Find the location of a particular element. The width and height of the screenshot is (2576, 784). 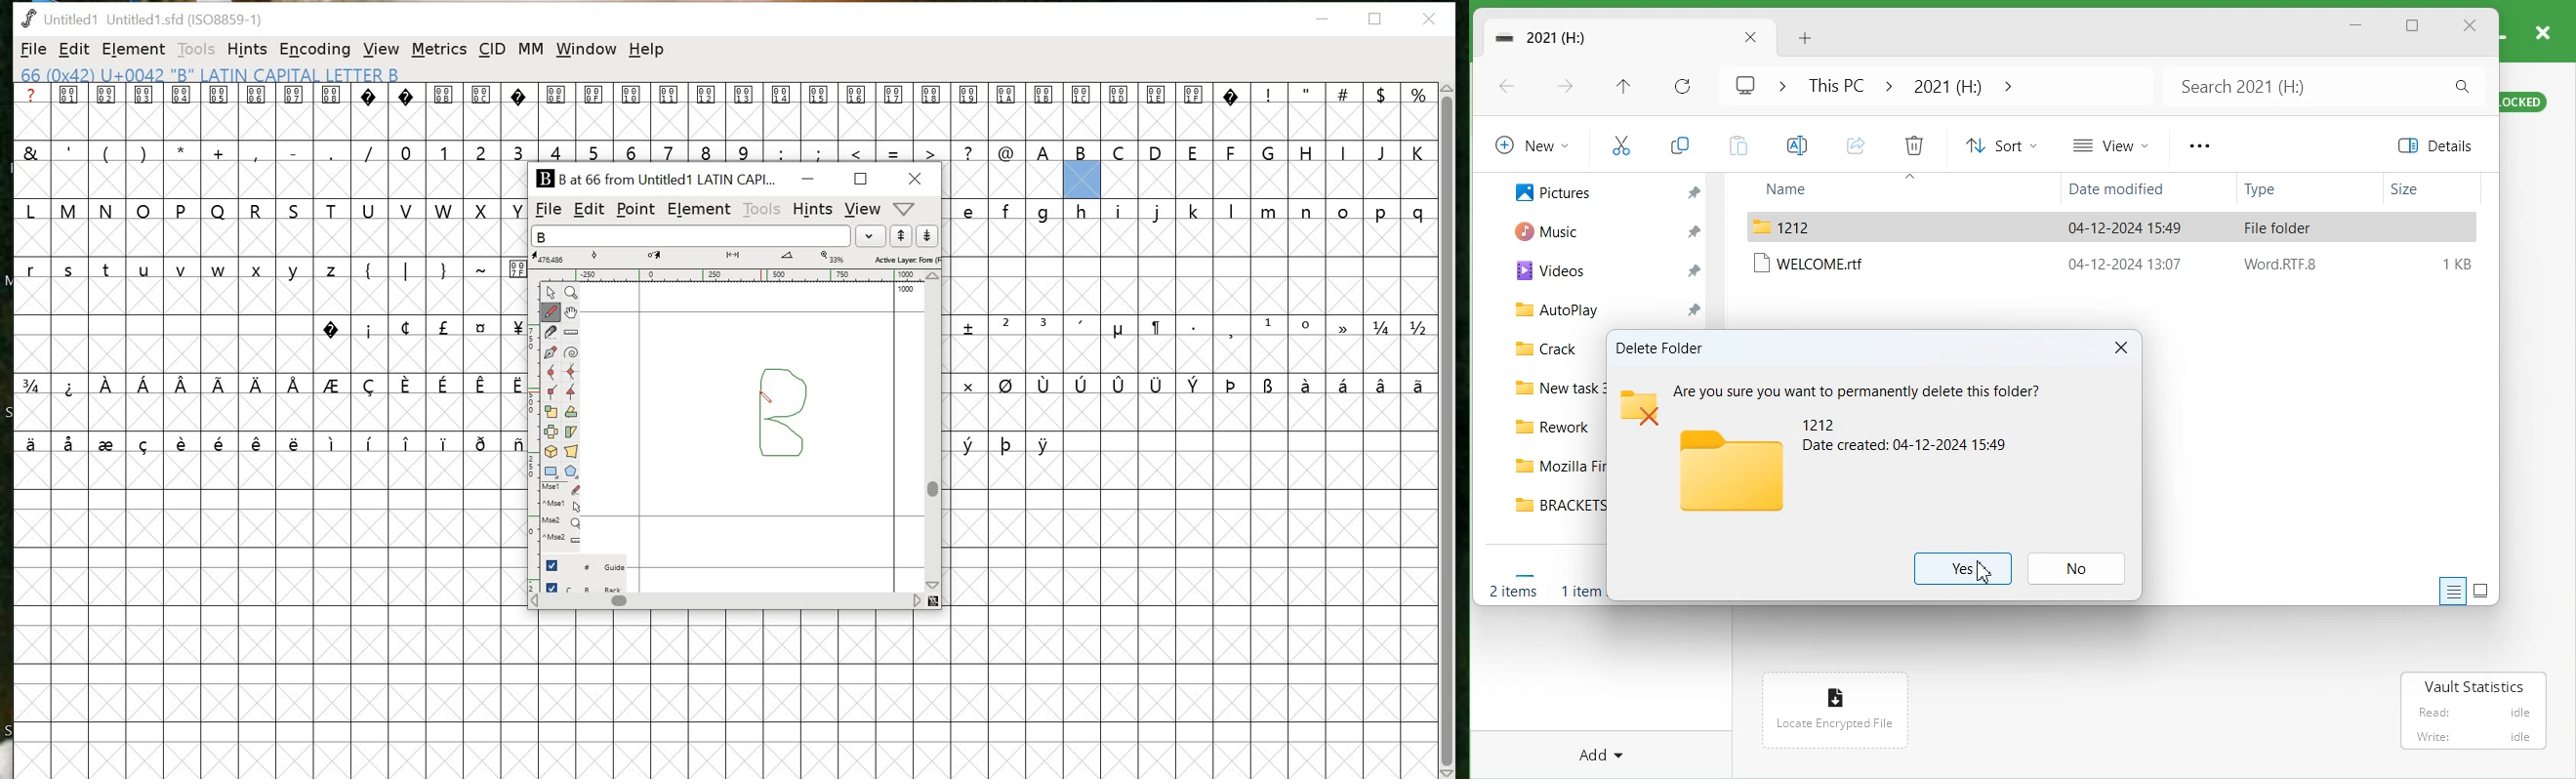

CLOSE is located at coordinates (917, 178).